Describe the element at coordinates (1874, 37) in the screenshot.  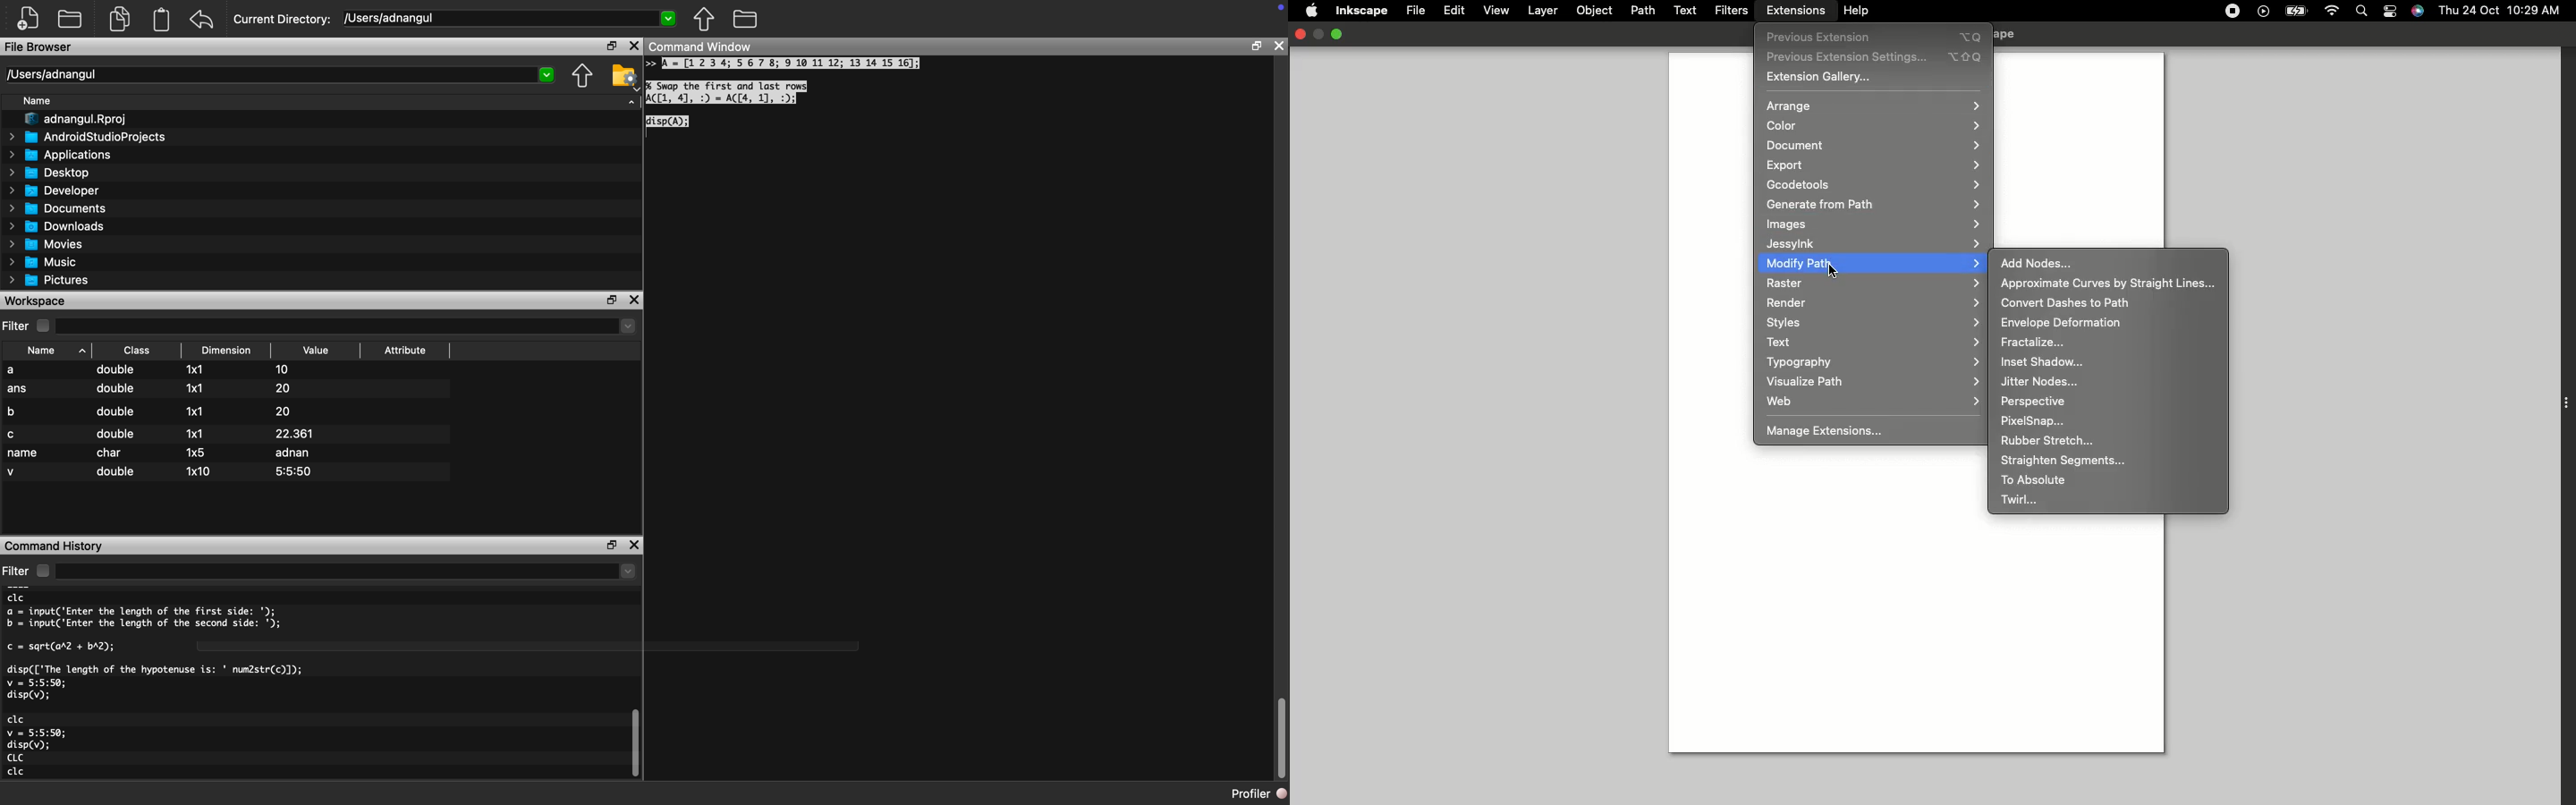
I see `Previous extensions` at that location.